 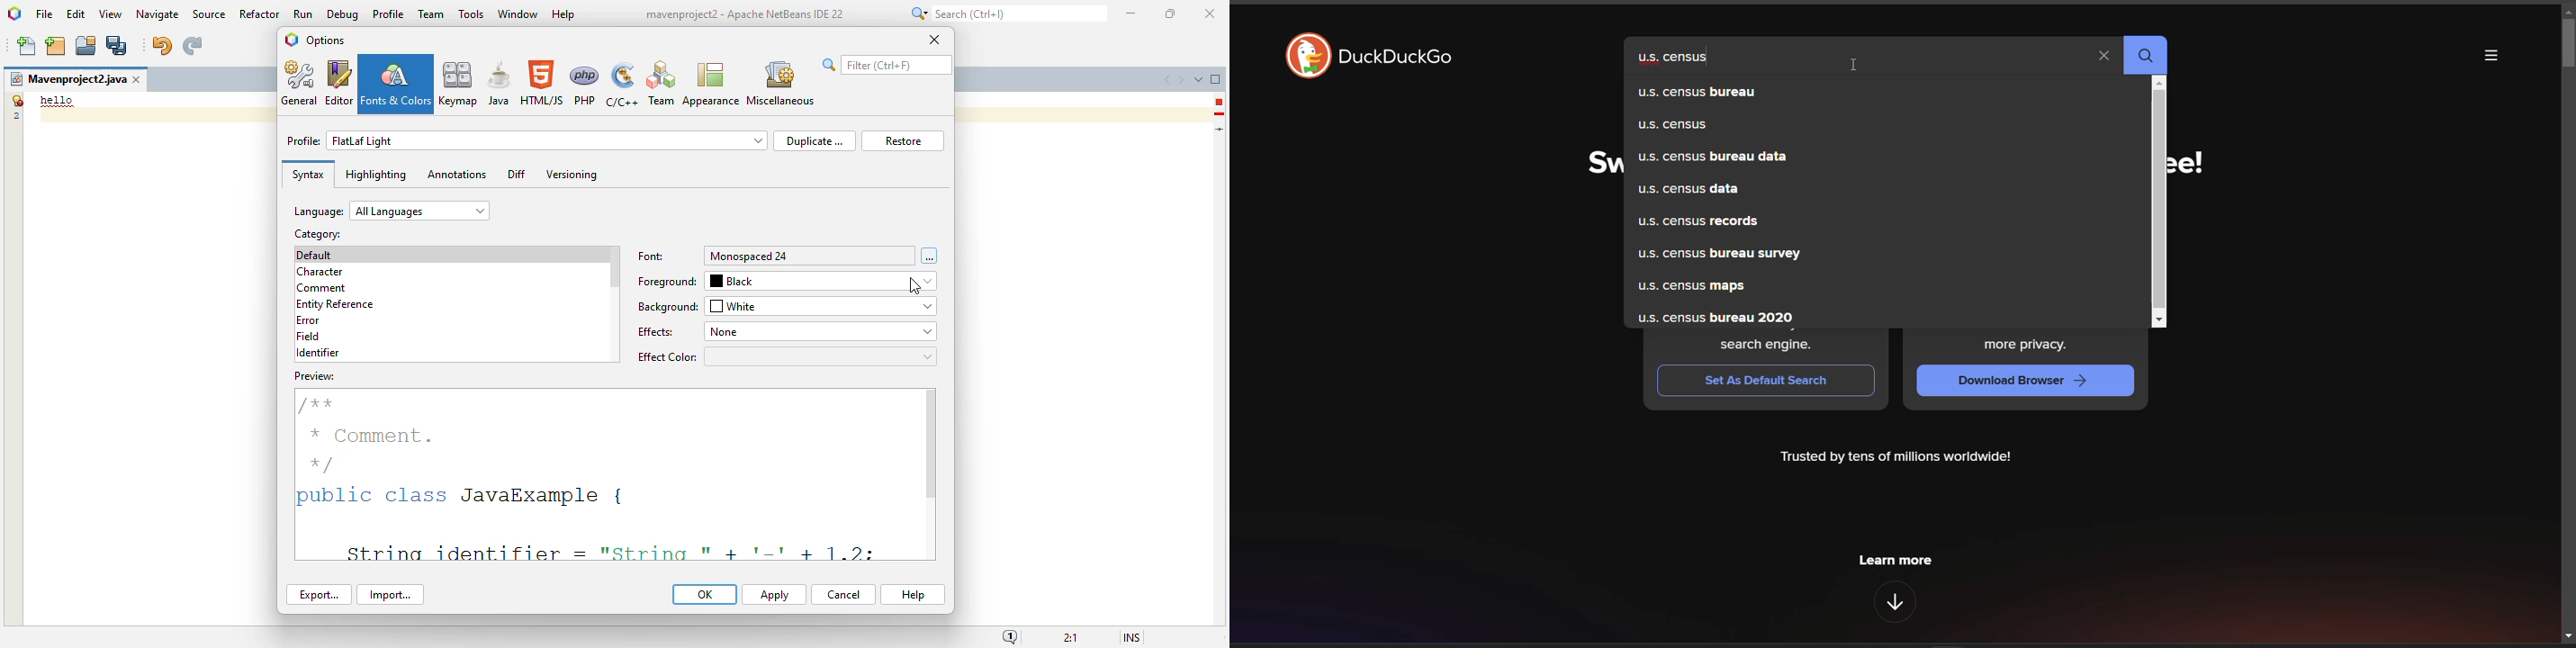 I want to click on fonts & colors, so click(x=396, y=84).